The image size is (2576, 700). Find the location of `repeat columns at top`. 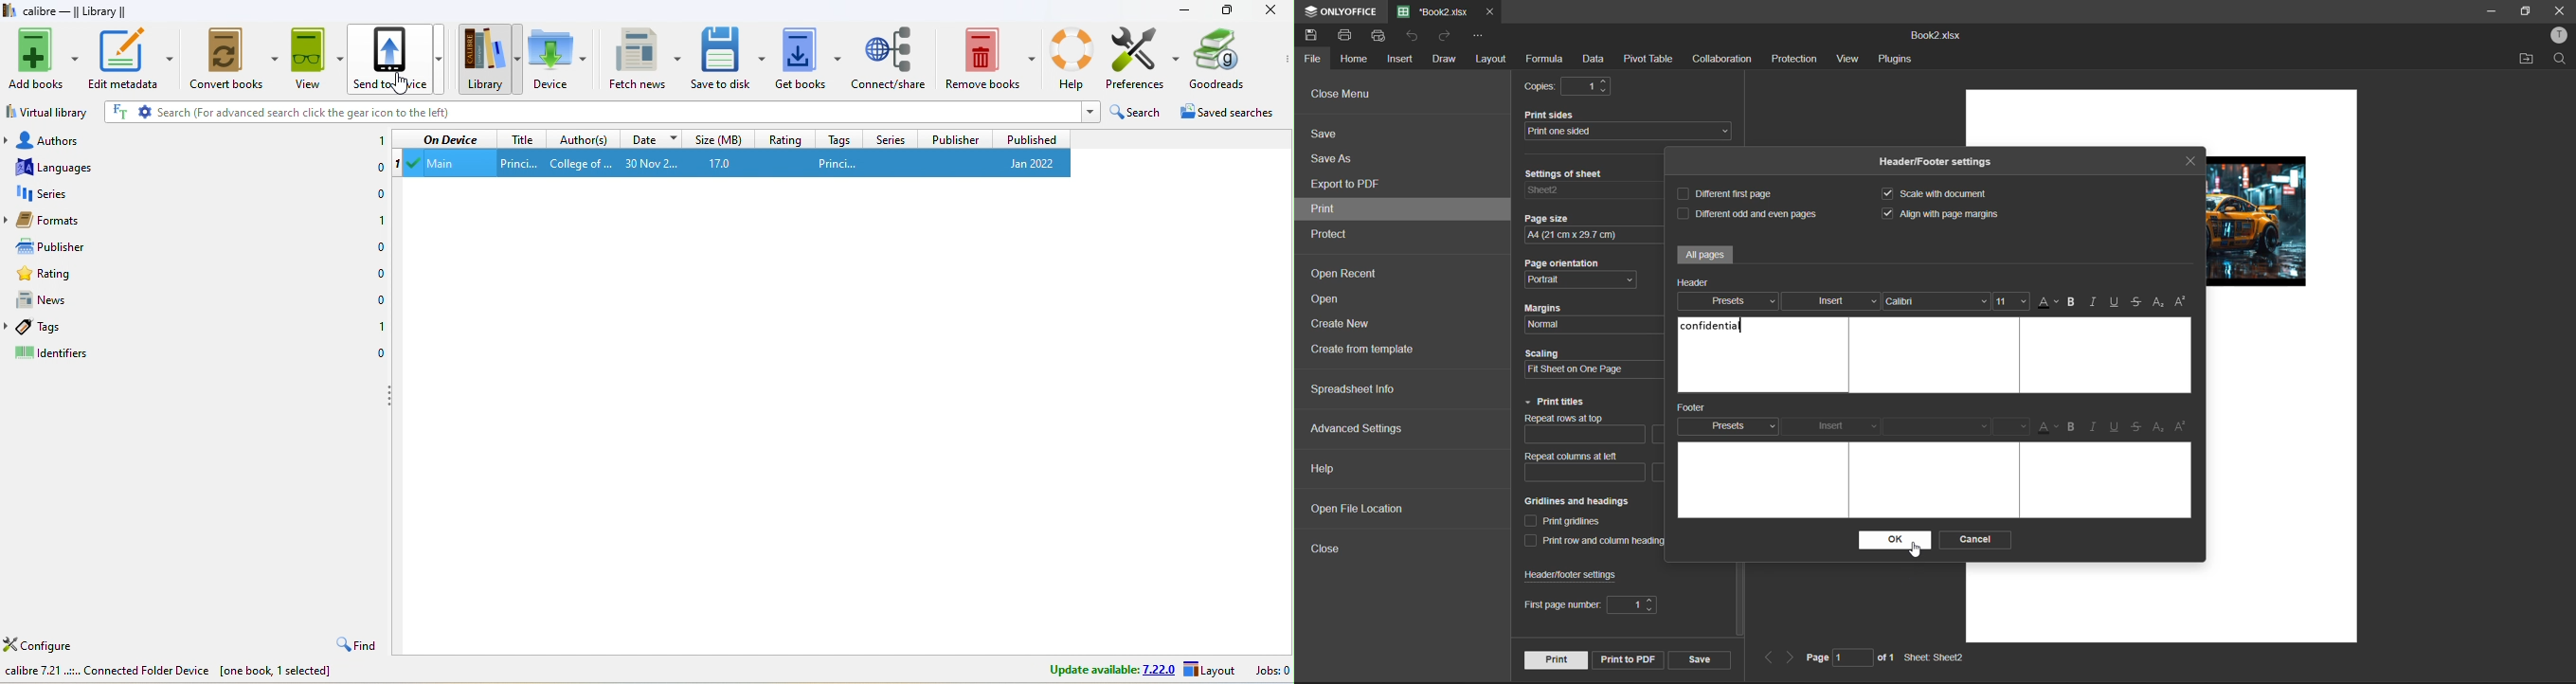

repeat columns at top is located at coordinates (1587, 432).